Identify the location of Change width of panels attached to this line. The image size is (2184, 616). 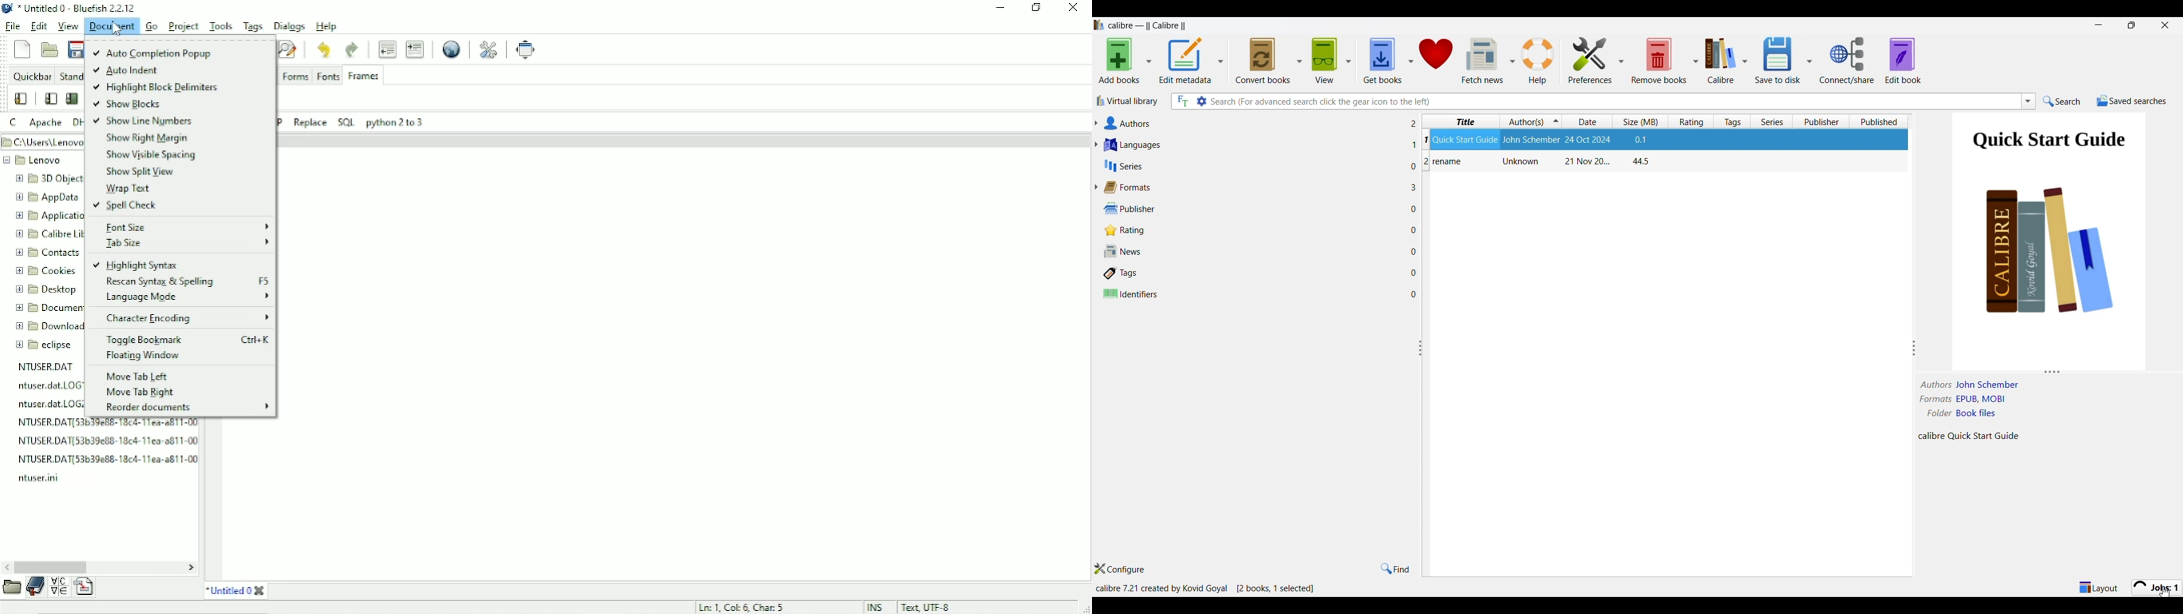
(1424, 420).